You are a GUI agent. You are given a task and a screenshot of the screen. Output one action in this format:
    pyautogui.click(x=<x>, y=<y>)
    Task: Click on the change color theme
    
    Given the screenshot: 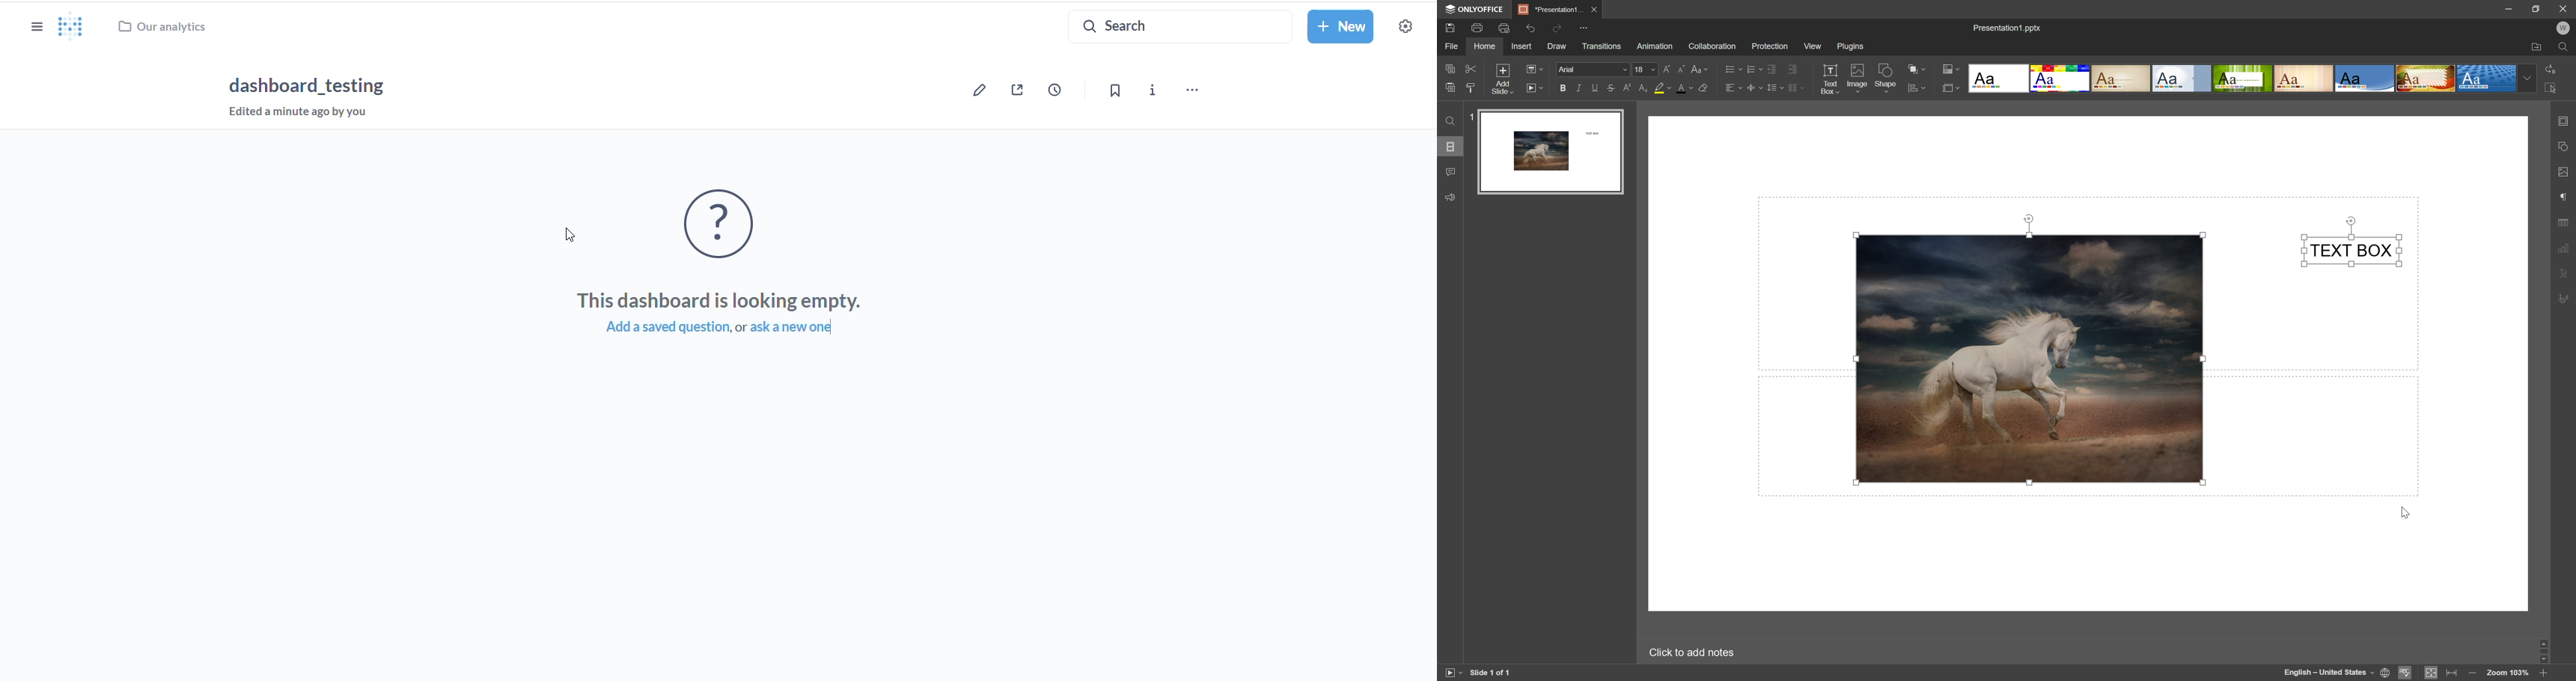 What is the action you would take?
    pyautogui.click(x=1953, y=68)
    